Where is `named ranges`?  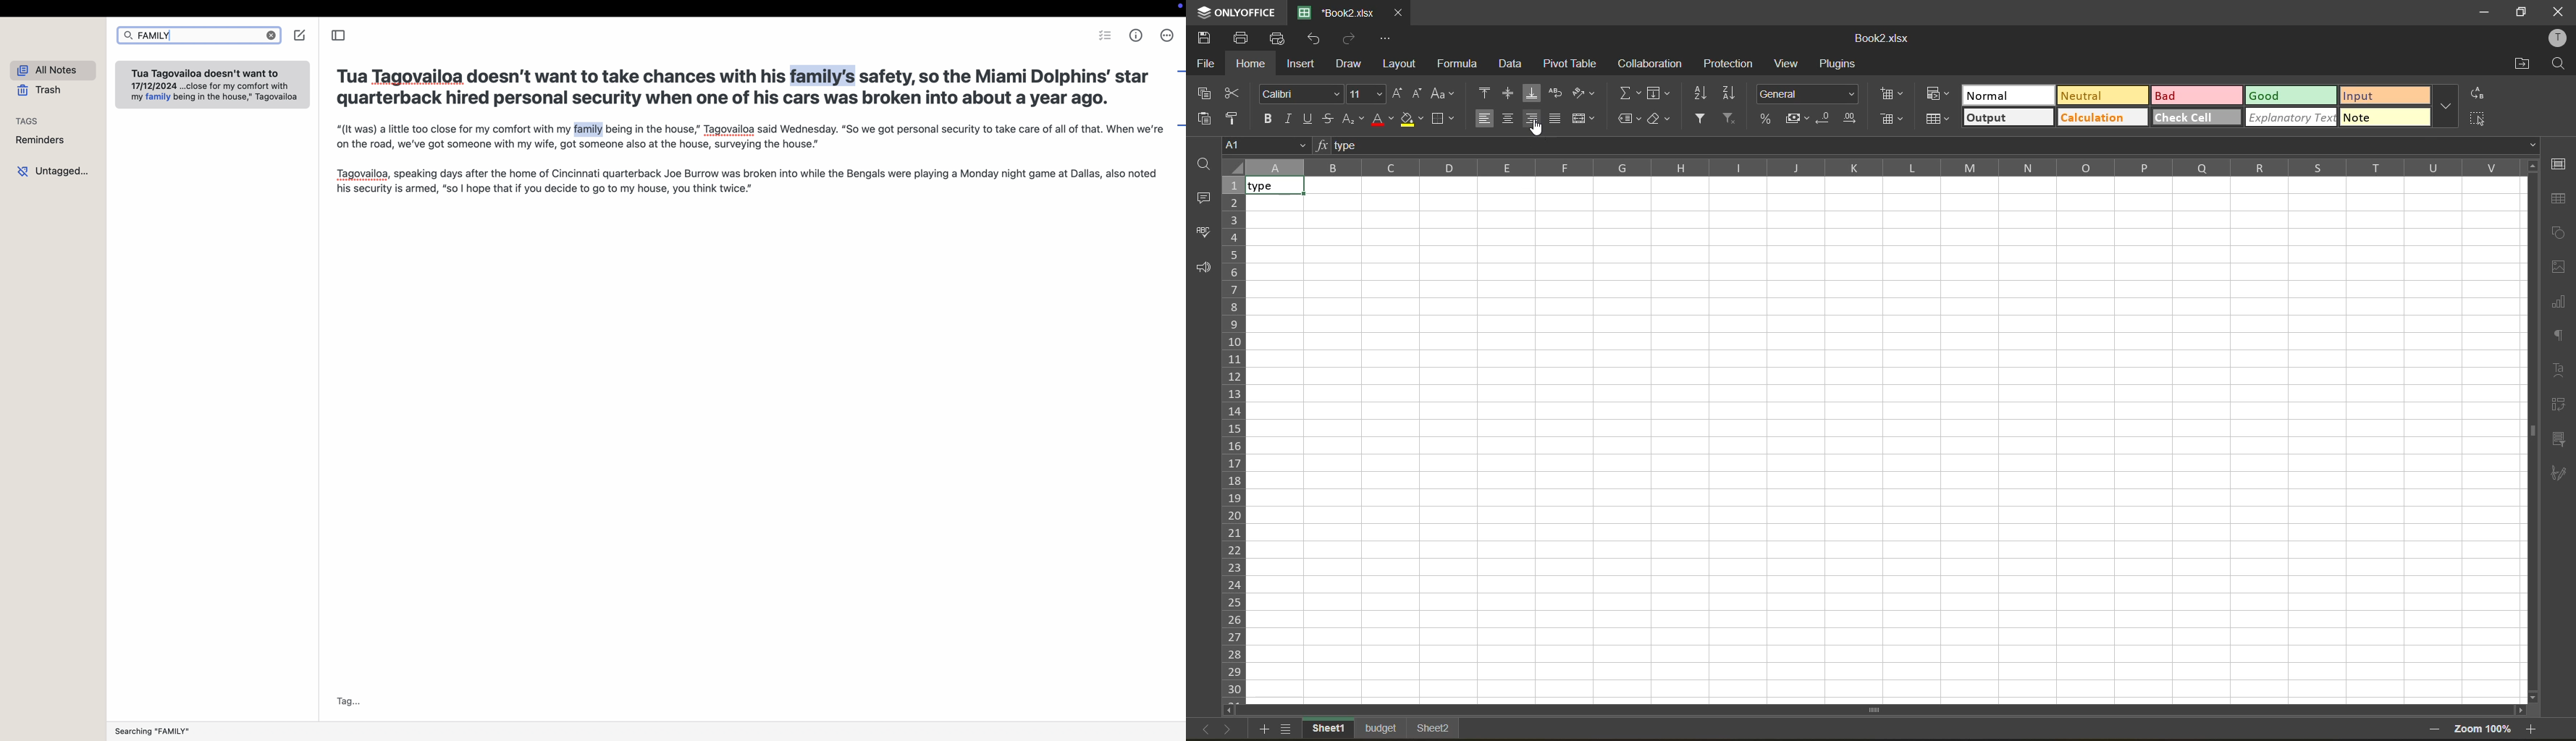 named ranges is located at coordinates (1628, 120).